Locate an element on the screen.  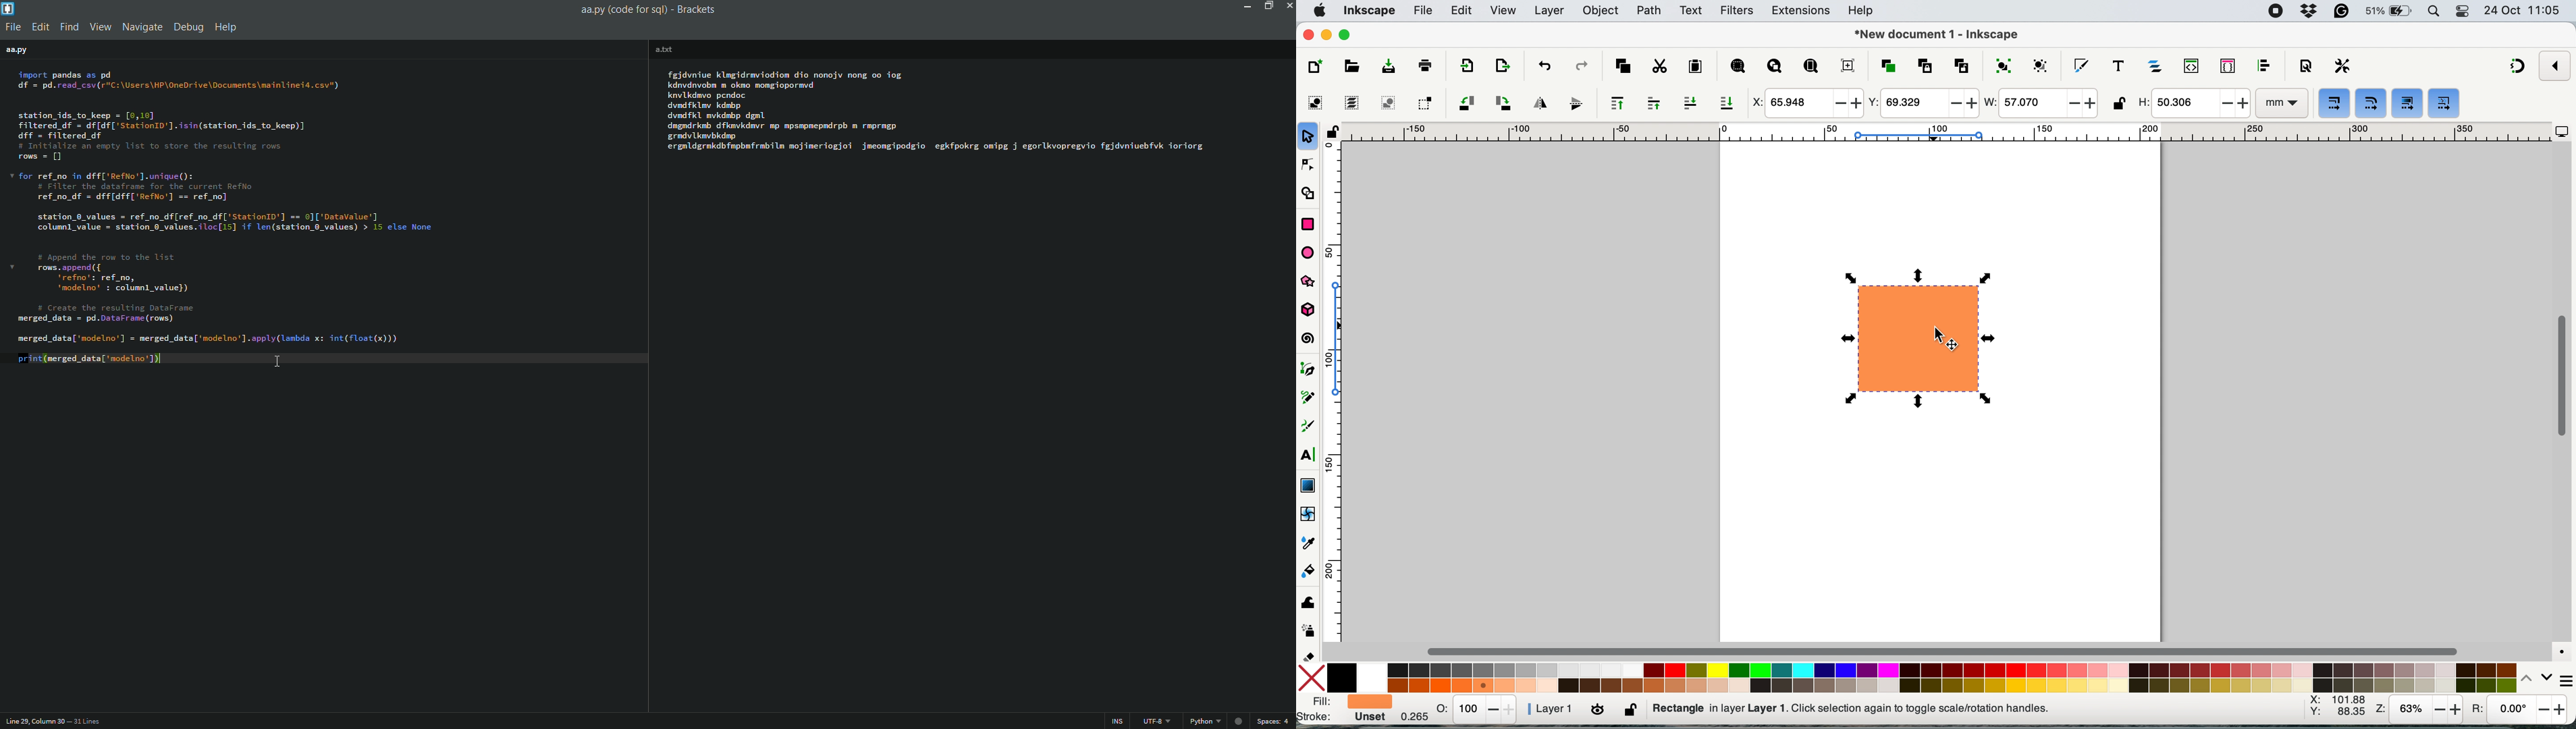
layer 1 is located at coordinates (1552, 709).